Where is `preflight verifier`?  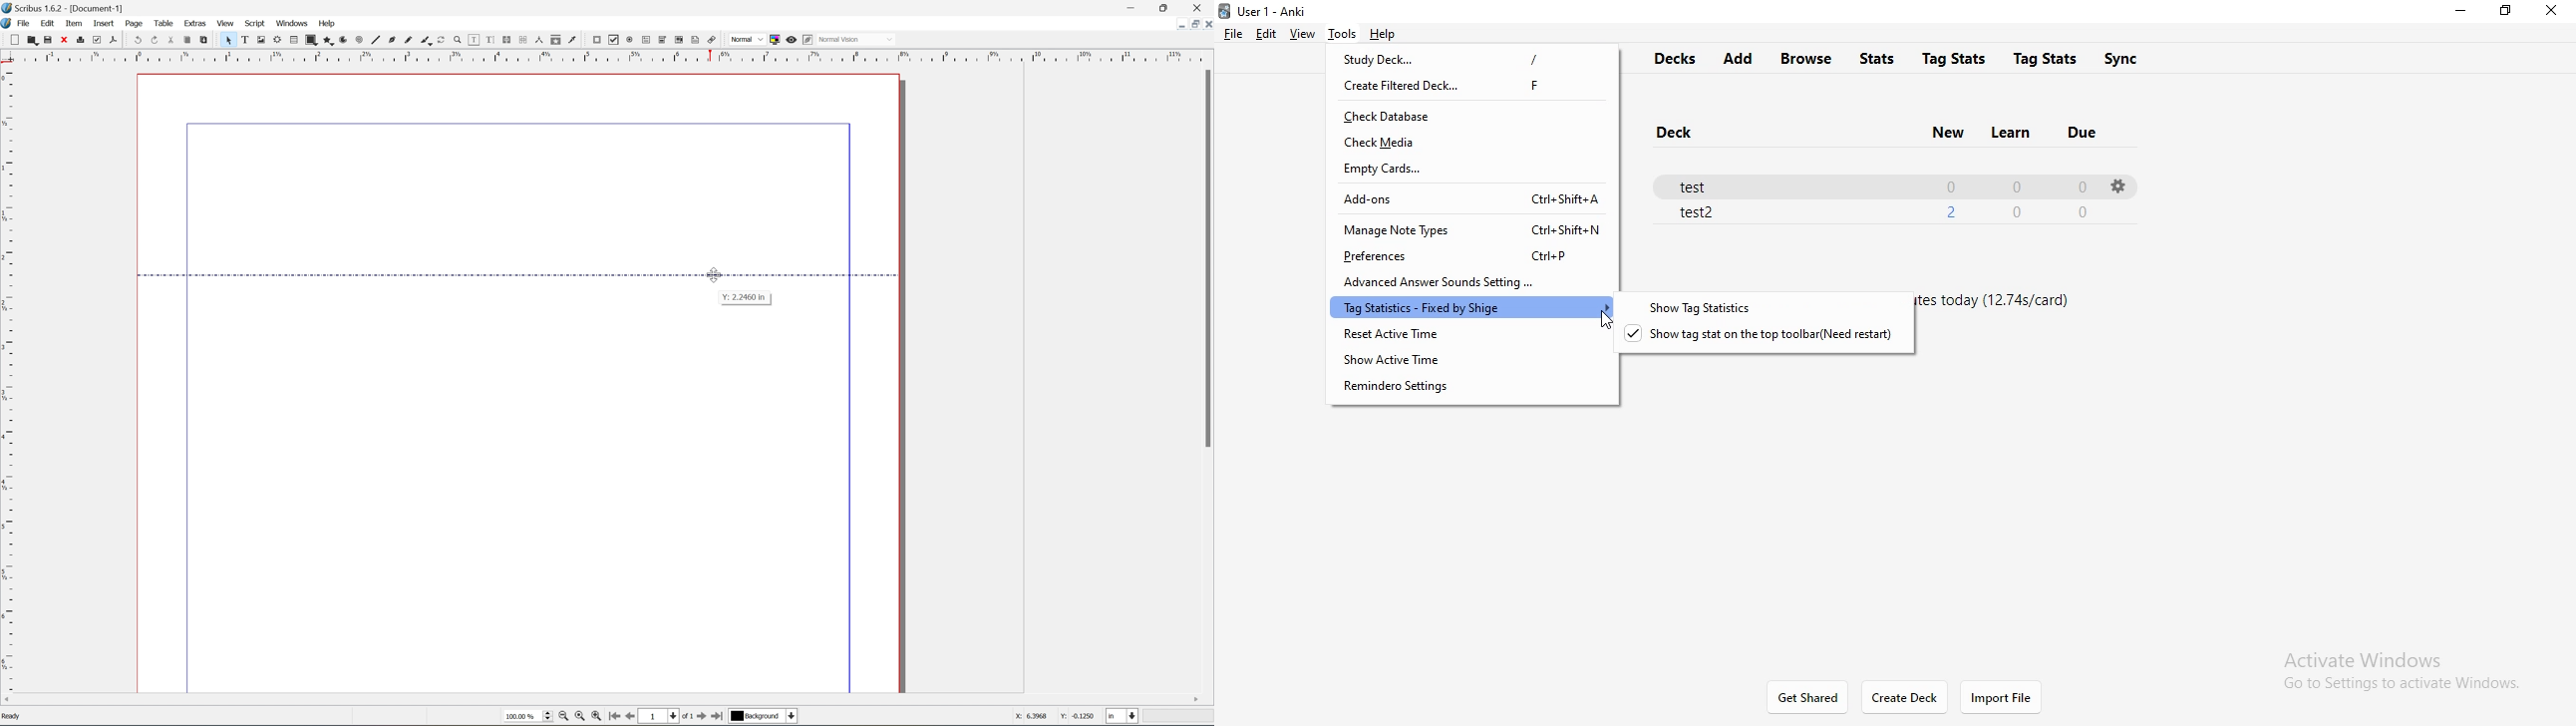
preflight verifier is located at coordinates (96, 40).